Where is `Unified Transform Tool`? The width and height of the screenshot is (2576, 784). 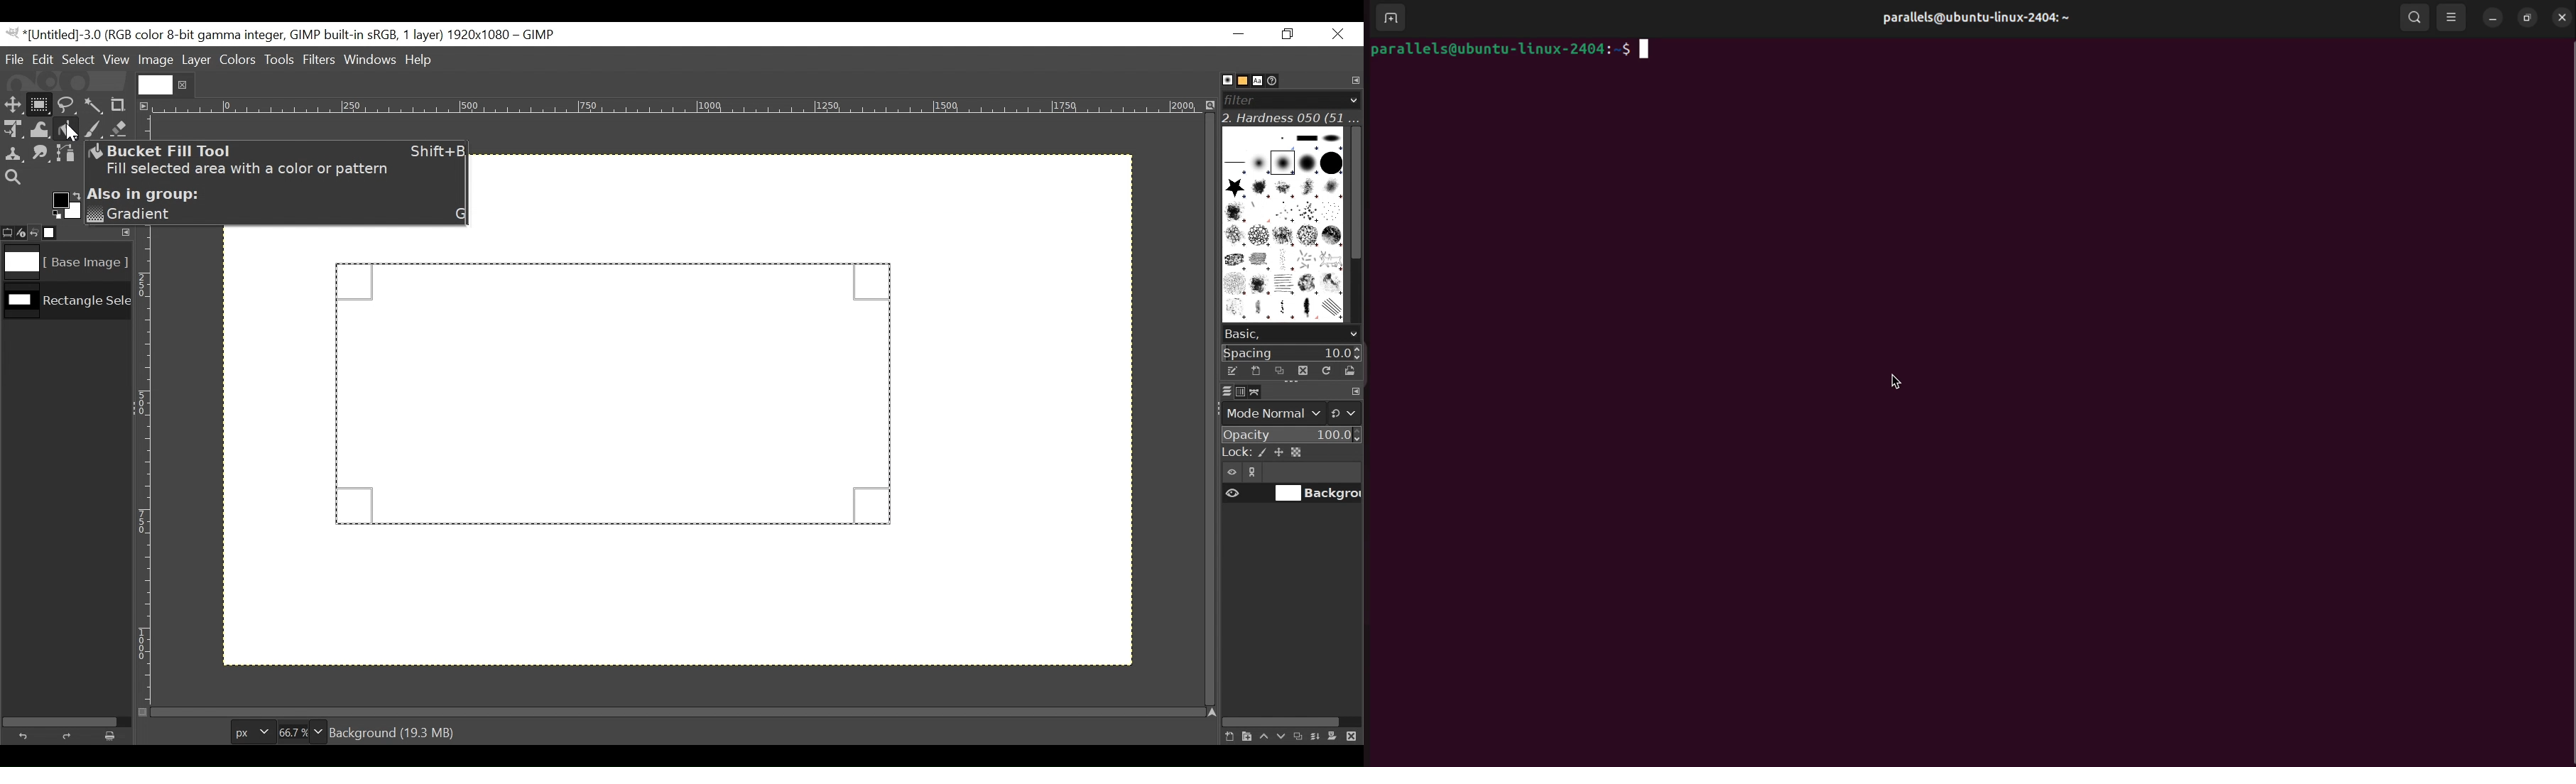
Unified Transform Tool is located at coordinates (12, 129).